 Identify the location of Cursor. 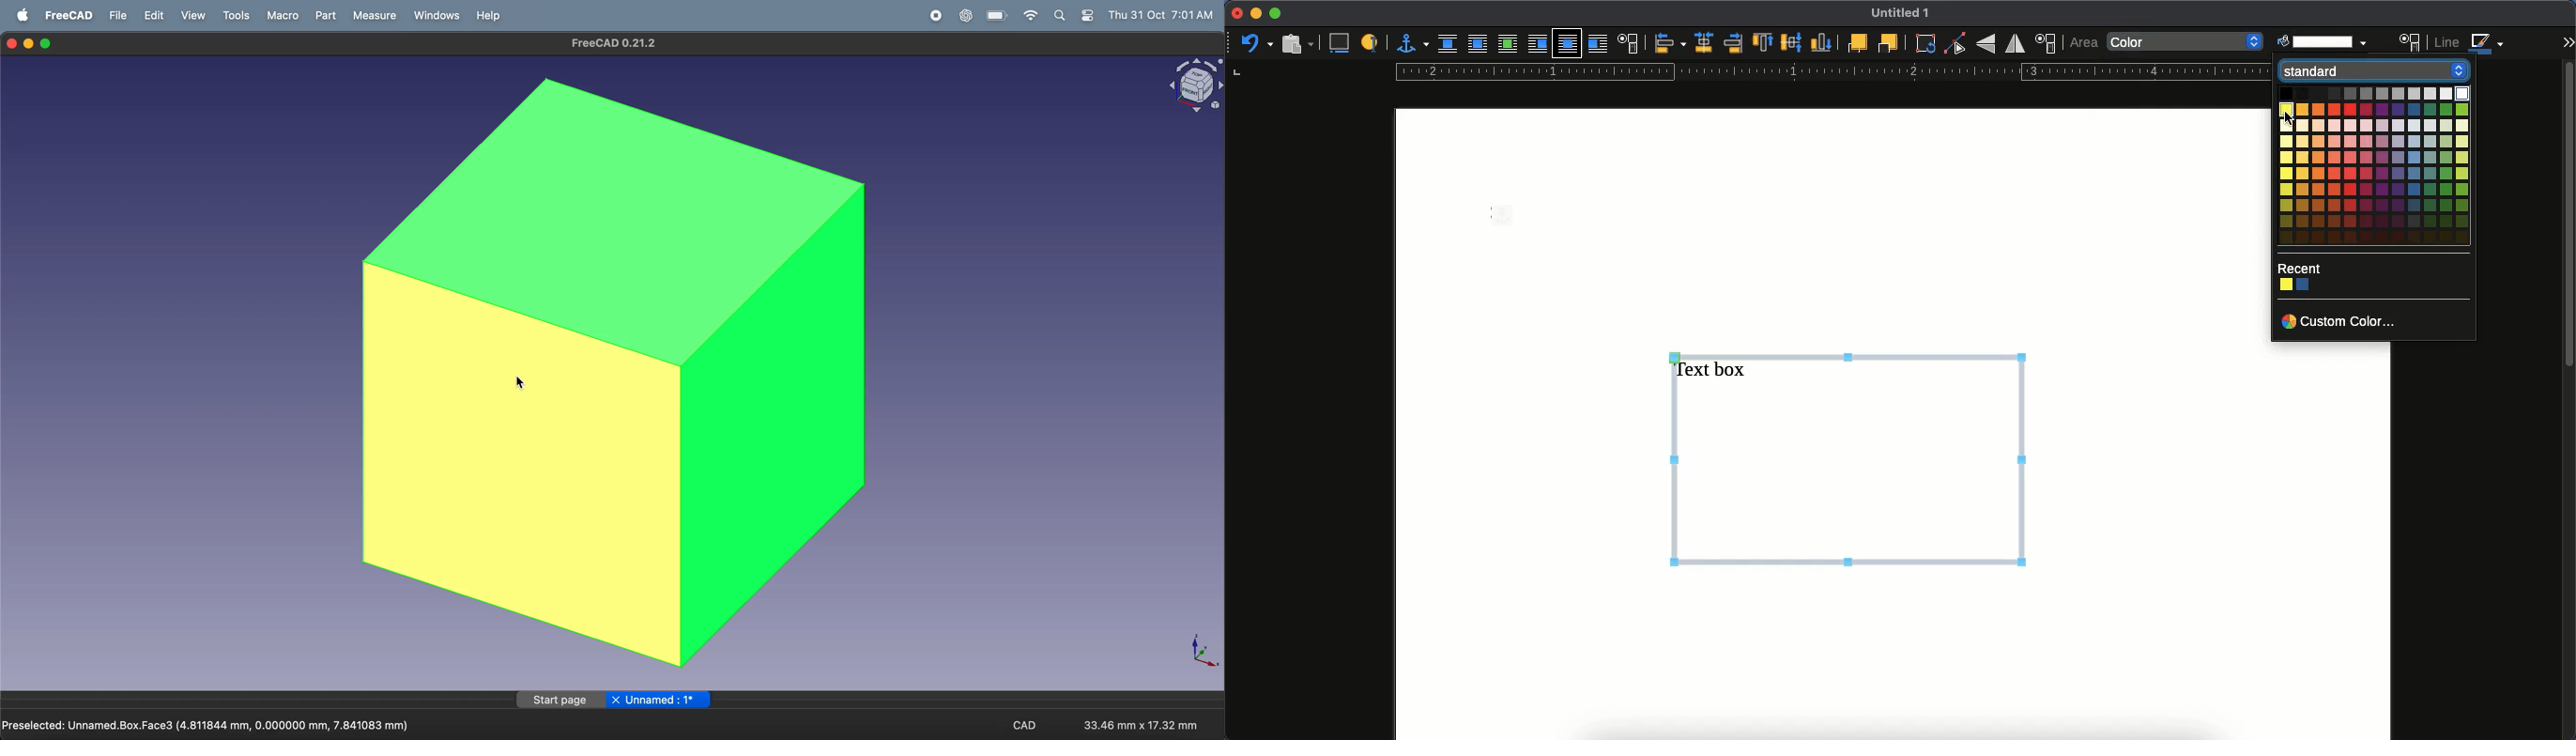
(2290, 118).